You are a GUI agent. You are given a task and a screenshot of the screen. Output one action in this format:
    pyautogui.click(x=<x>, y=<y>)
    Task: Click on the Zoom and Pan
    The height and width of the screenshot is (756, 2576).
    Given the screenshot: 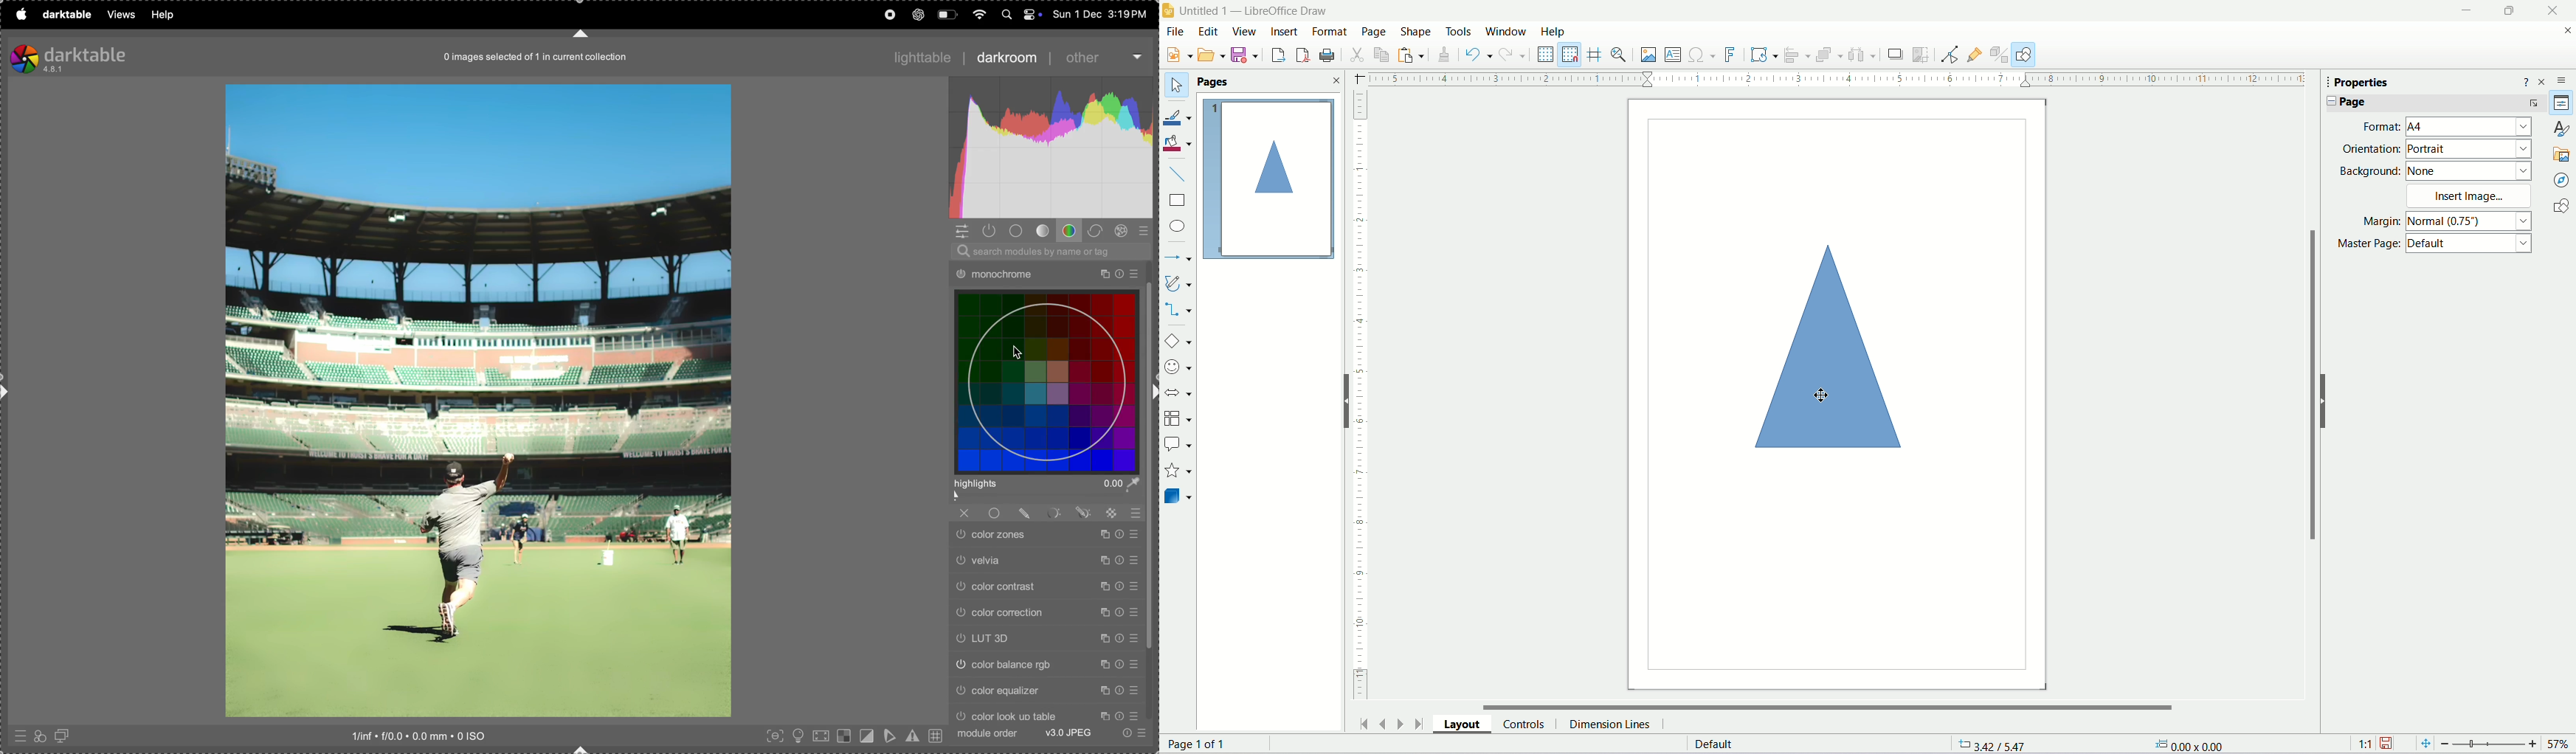 What is the action you would take?
    pyautogui.click(x=1618, y=56)
    